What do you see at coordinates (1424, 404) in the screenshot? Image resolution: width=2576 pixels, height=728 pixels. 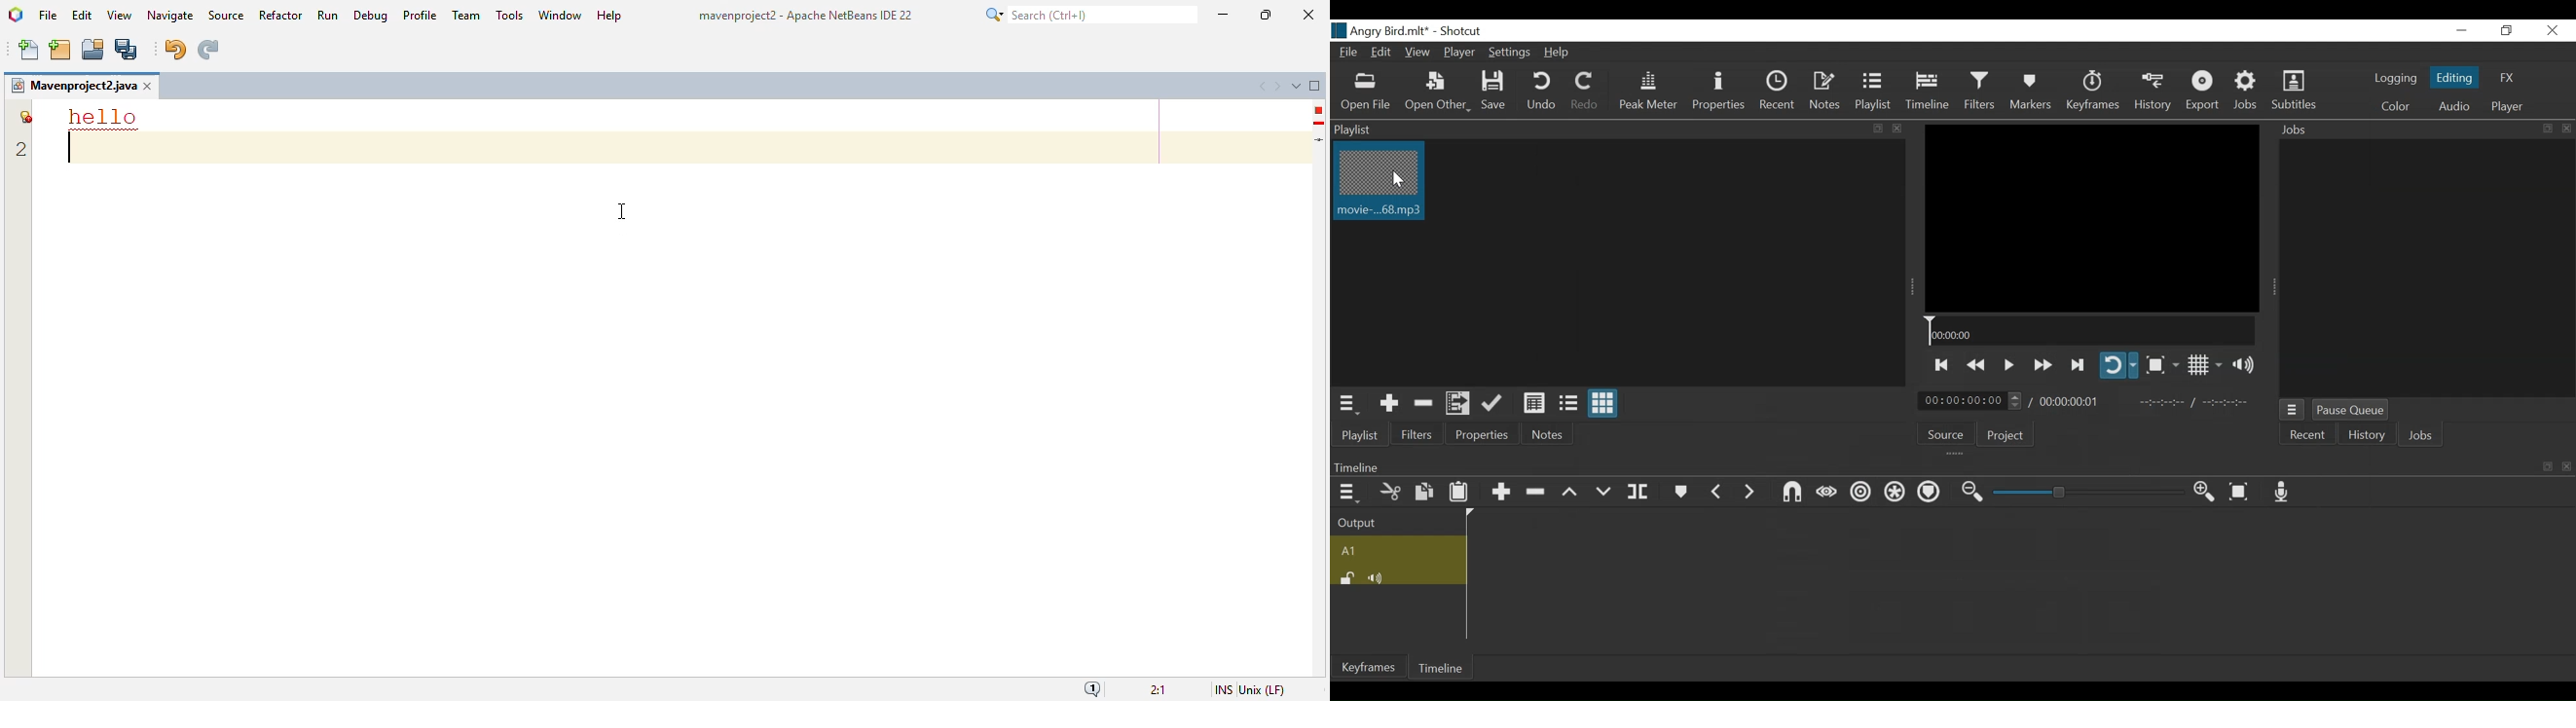 I see `Remove Cut` at bounding box center [1424, 404].